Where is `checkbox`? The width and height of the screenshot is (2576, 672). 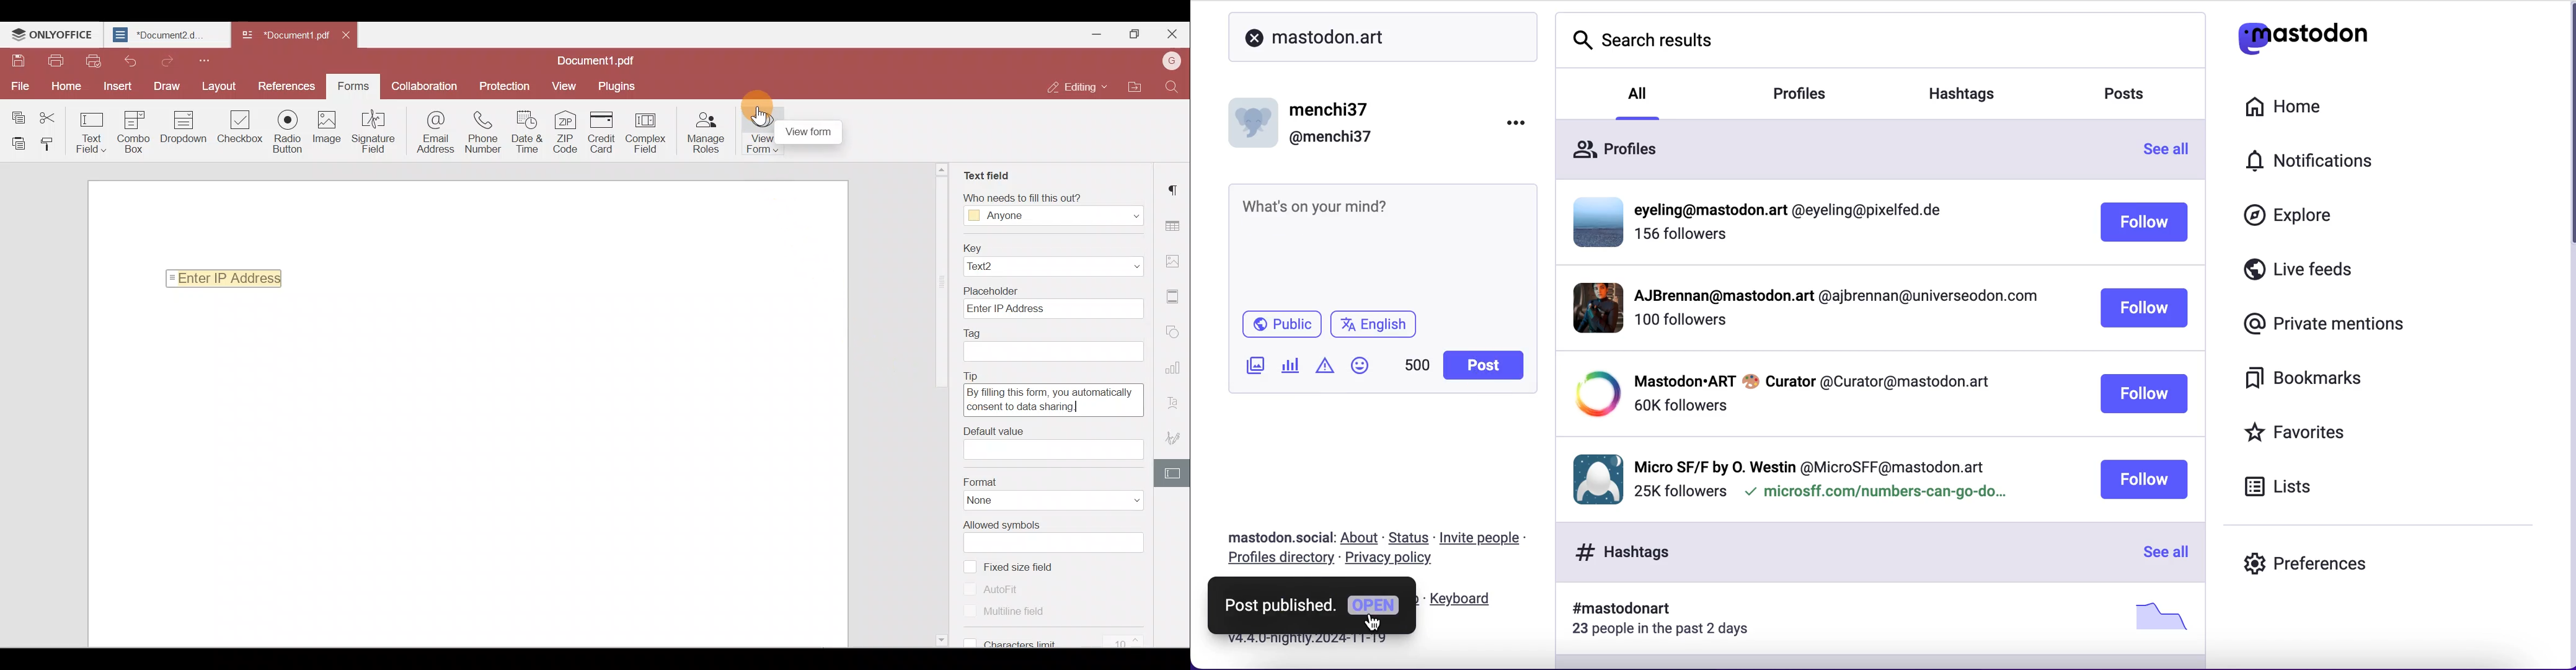 checkbox is located at coordinates (969, 566).